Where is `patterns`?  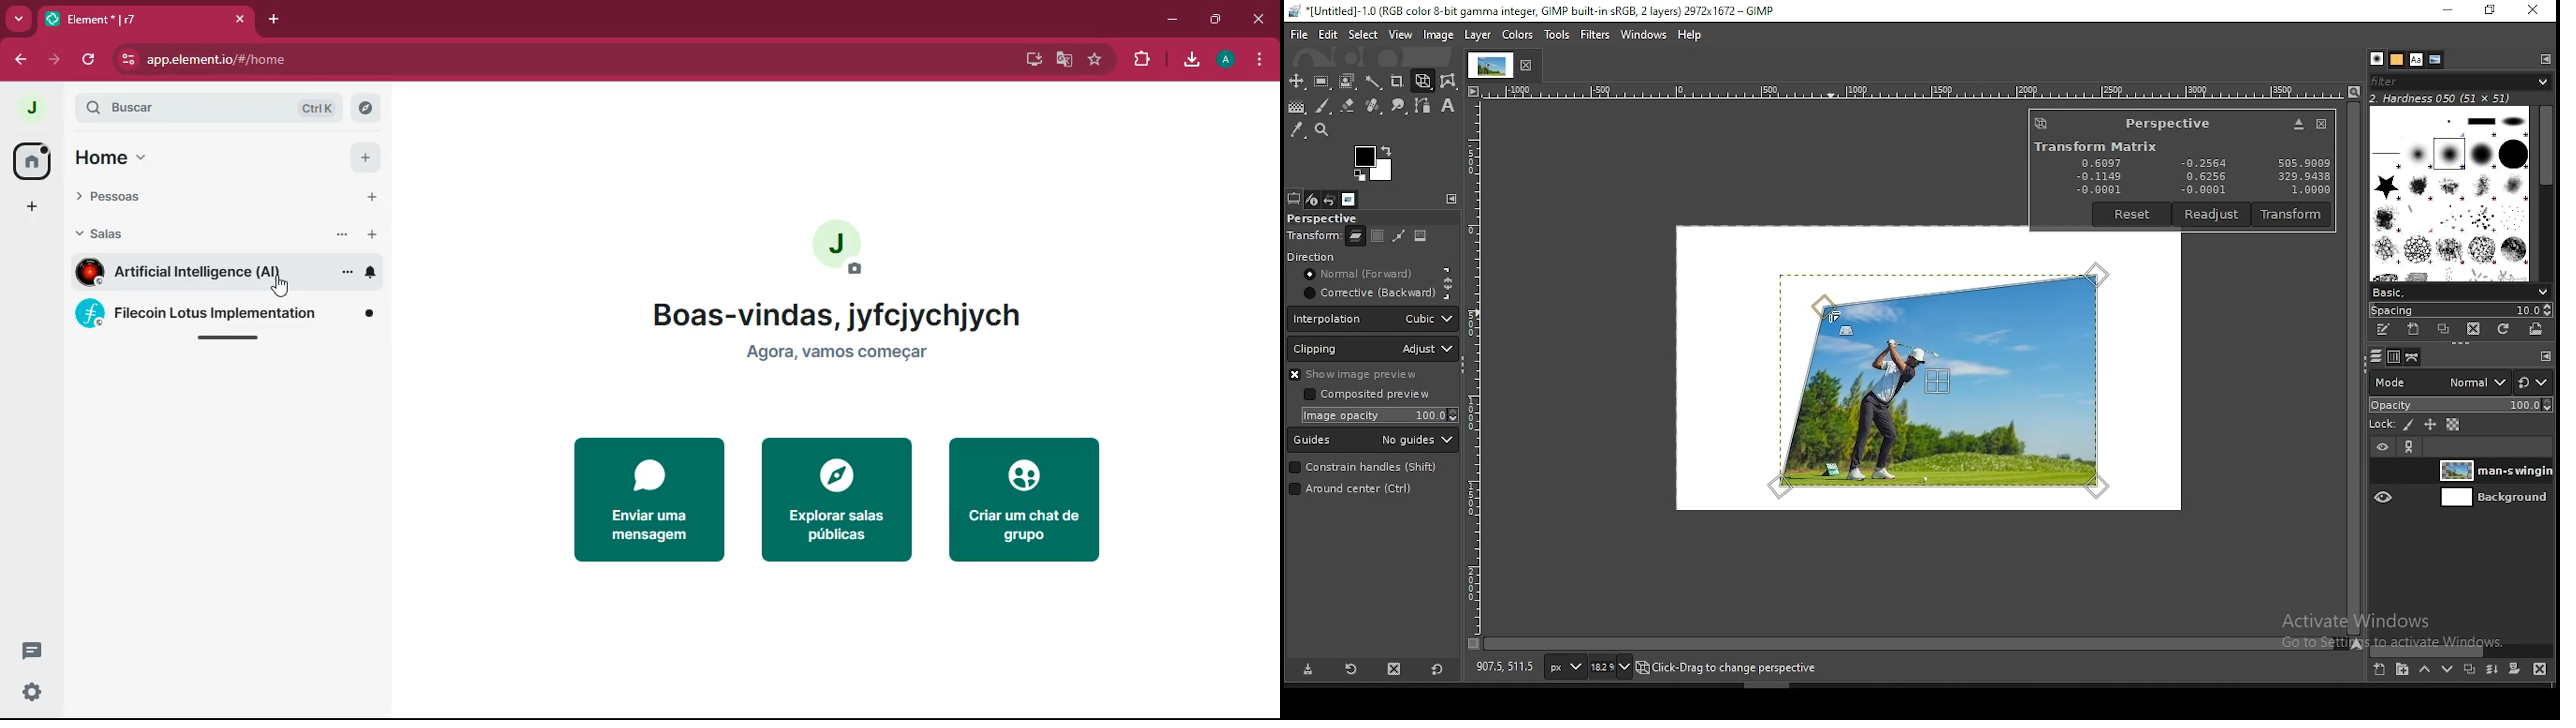
patterns is located at coordinates (2396, 59).